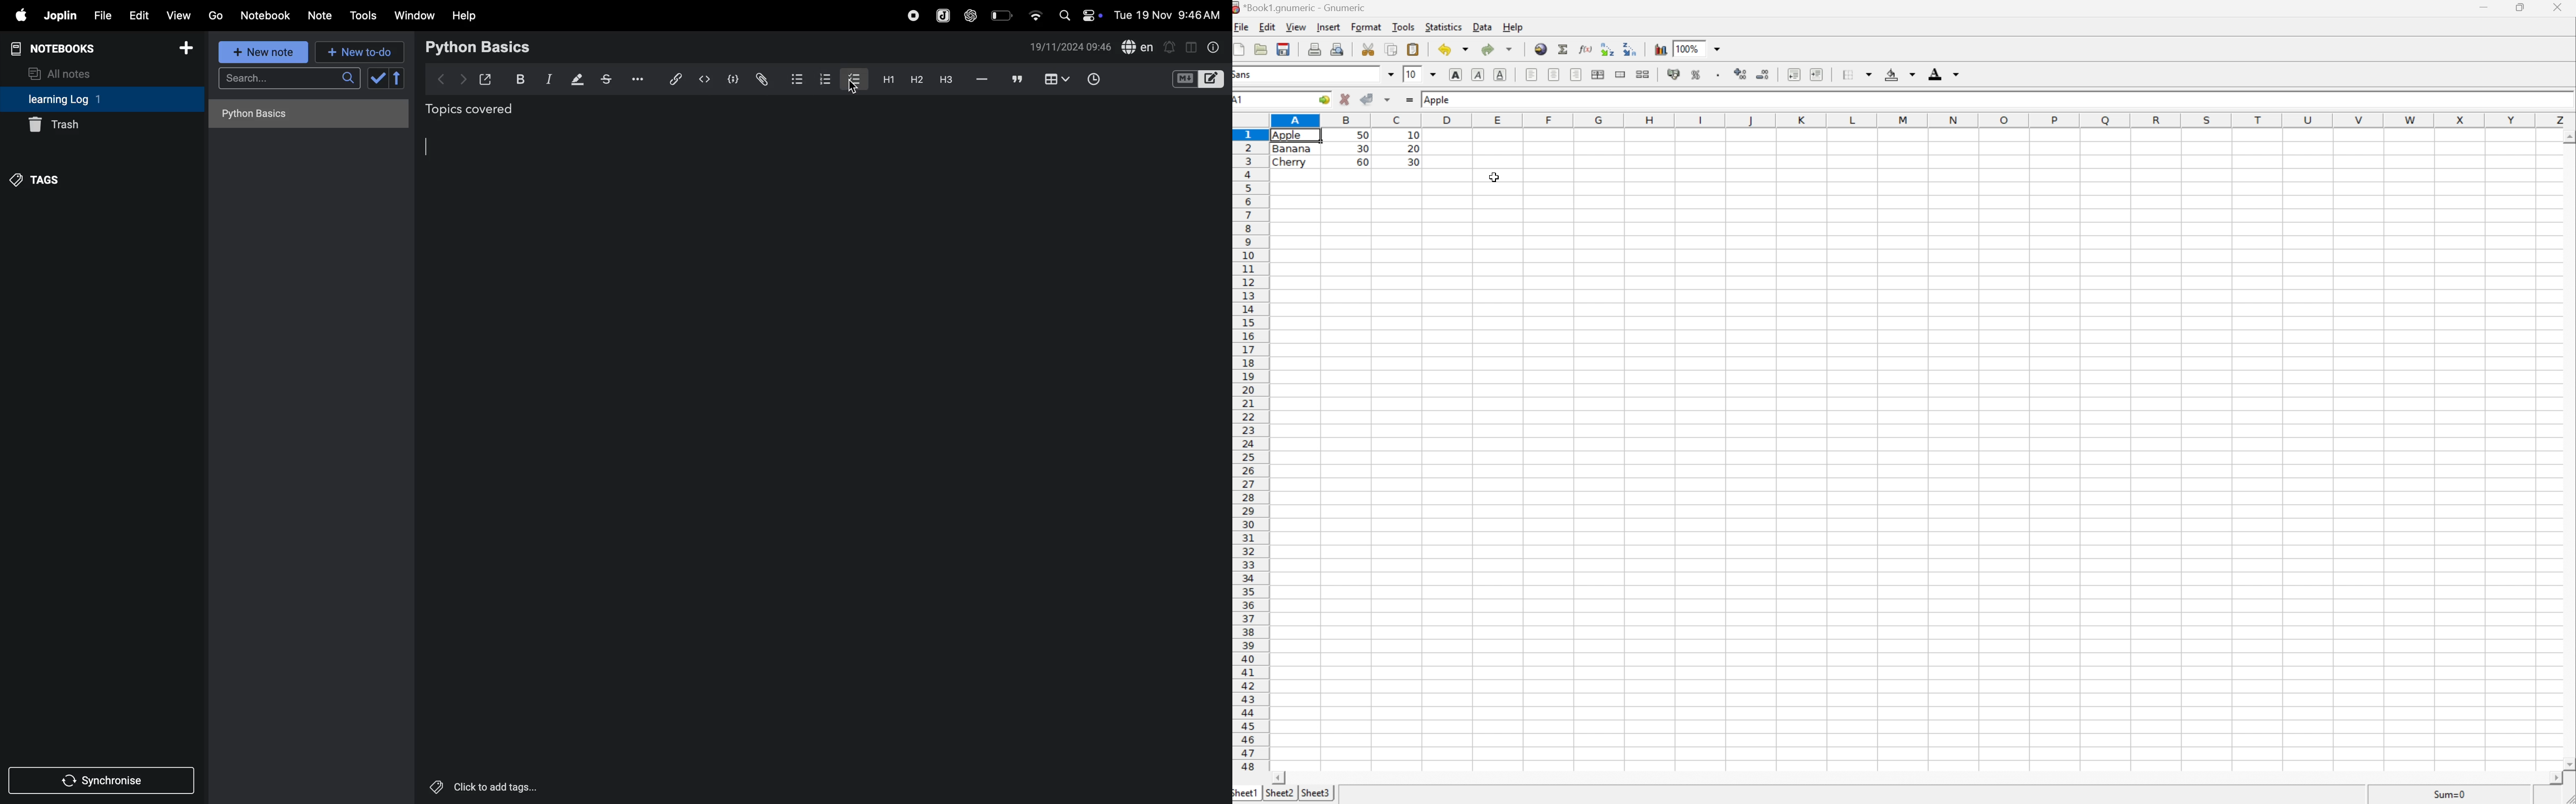 Image resolution: width=2576 pixels, height=812 pixels. Describe the element at coordinates (1719, 74) in the screenshot. I see `Set the format of the selected cells to include a thousands separator` at that location.